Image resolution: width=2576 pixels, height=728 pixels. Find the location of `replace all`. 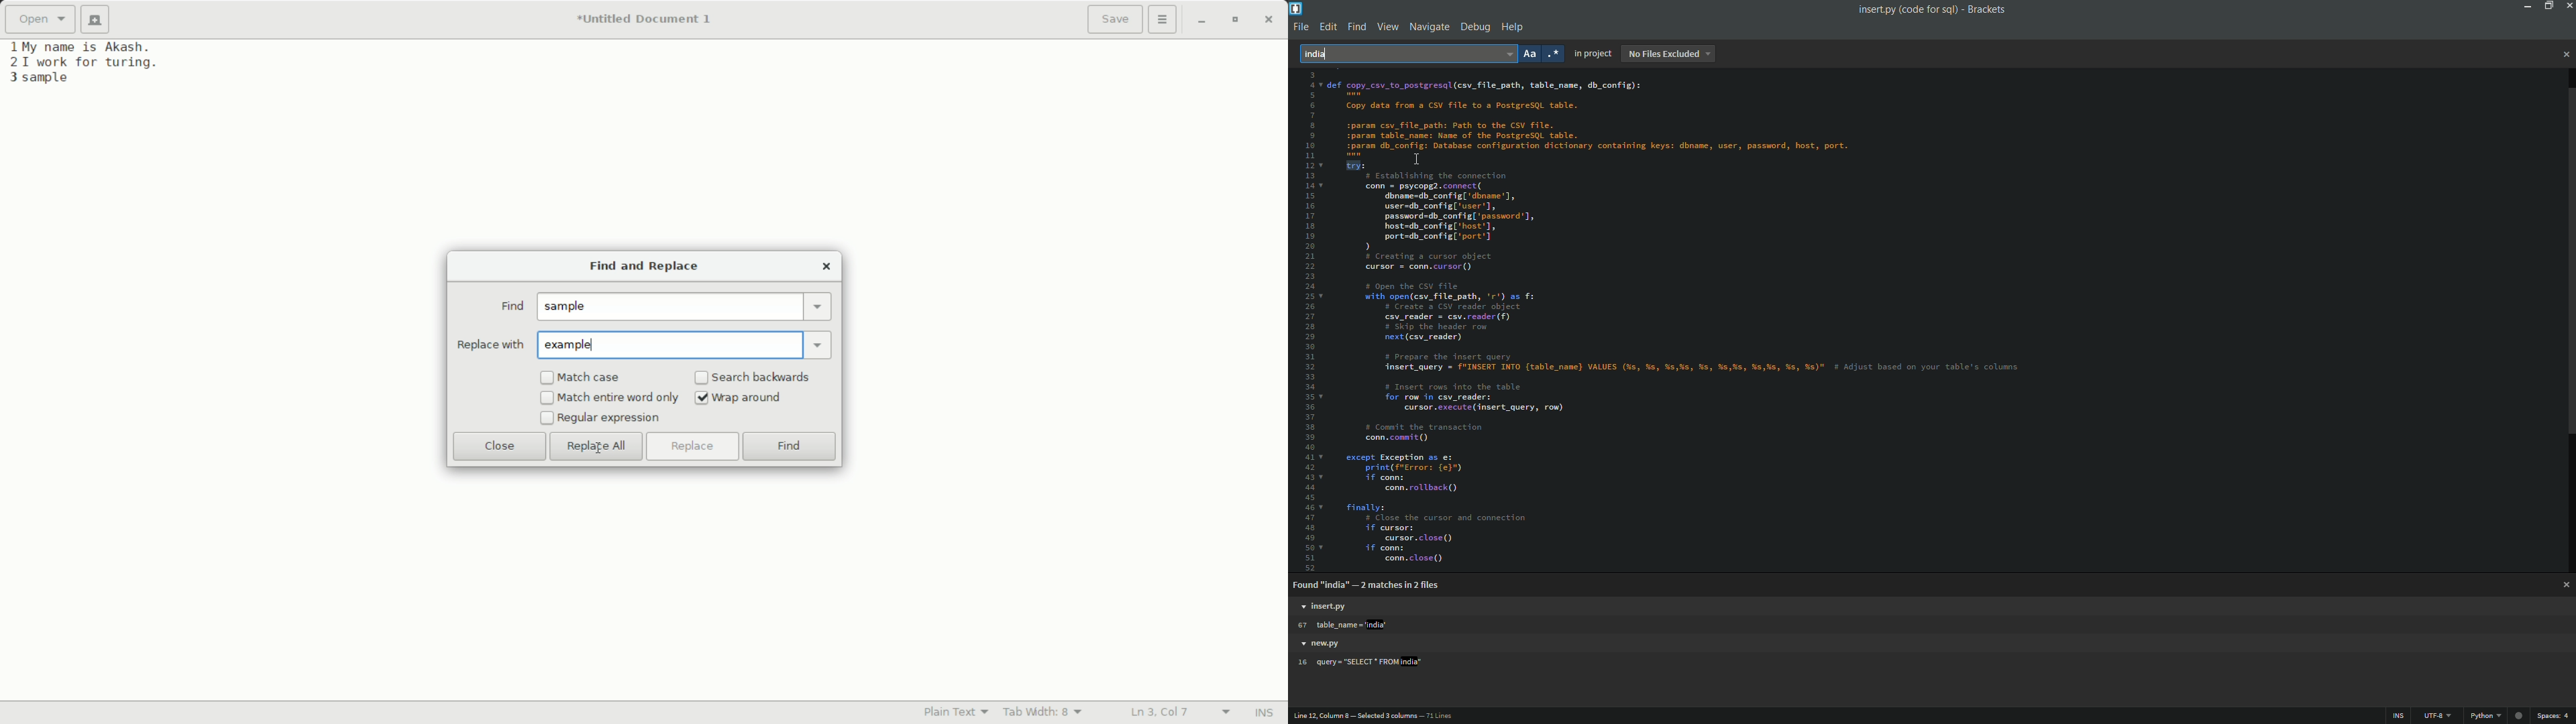

replace all is located at coordinates (596, 447).